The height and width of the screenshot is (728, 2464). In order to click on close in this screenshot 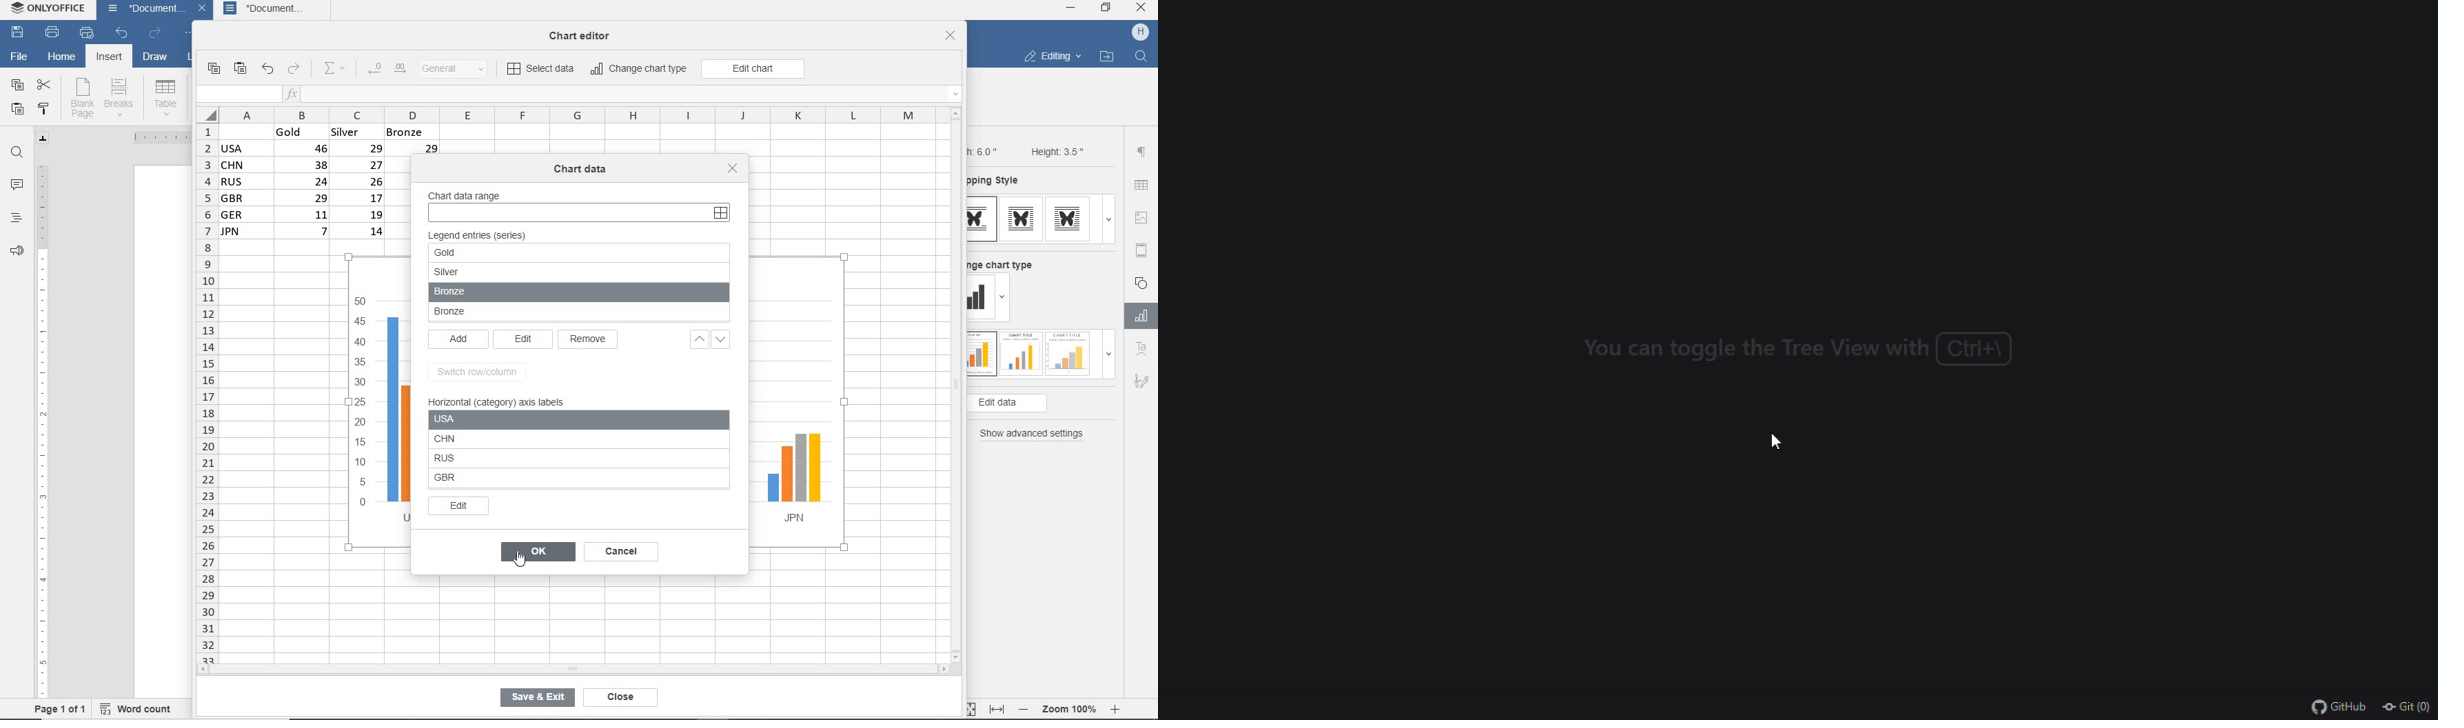, I will do `click(951, 37)`.